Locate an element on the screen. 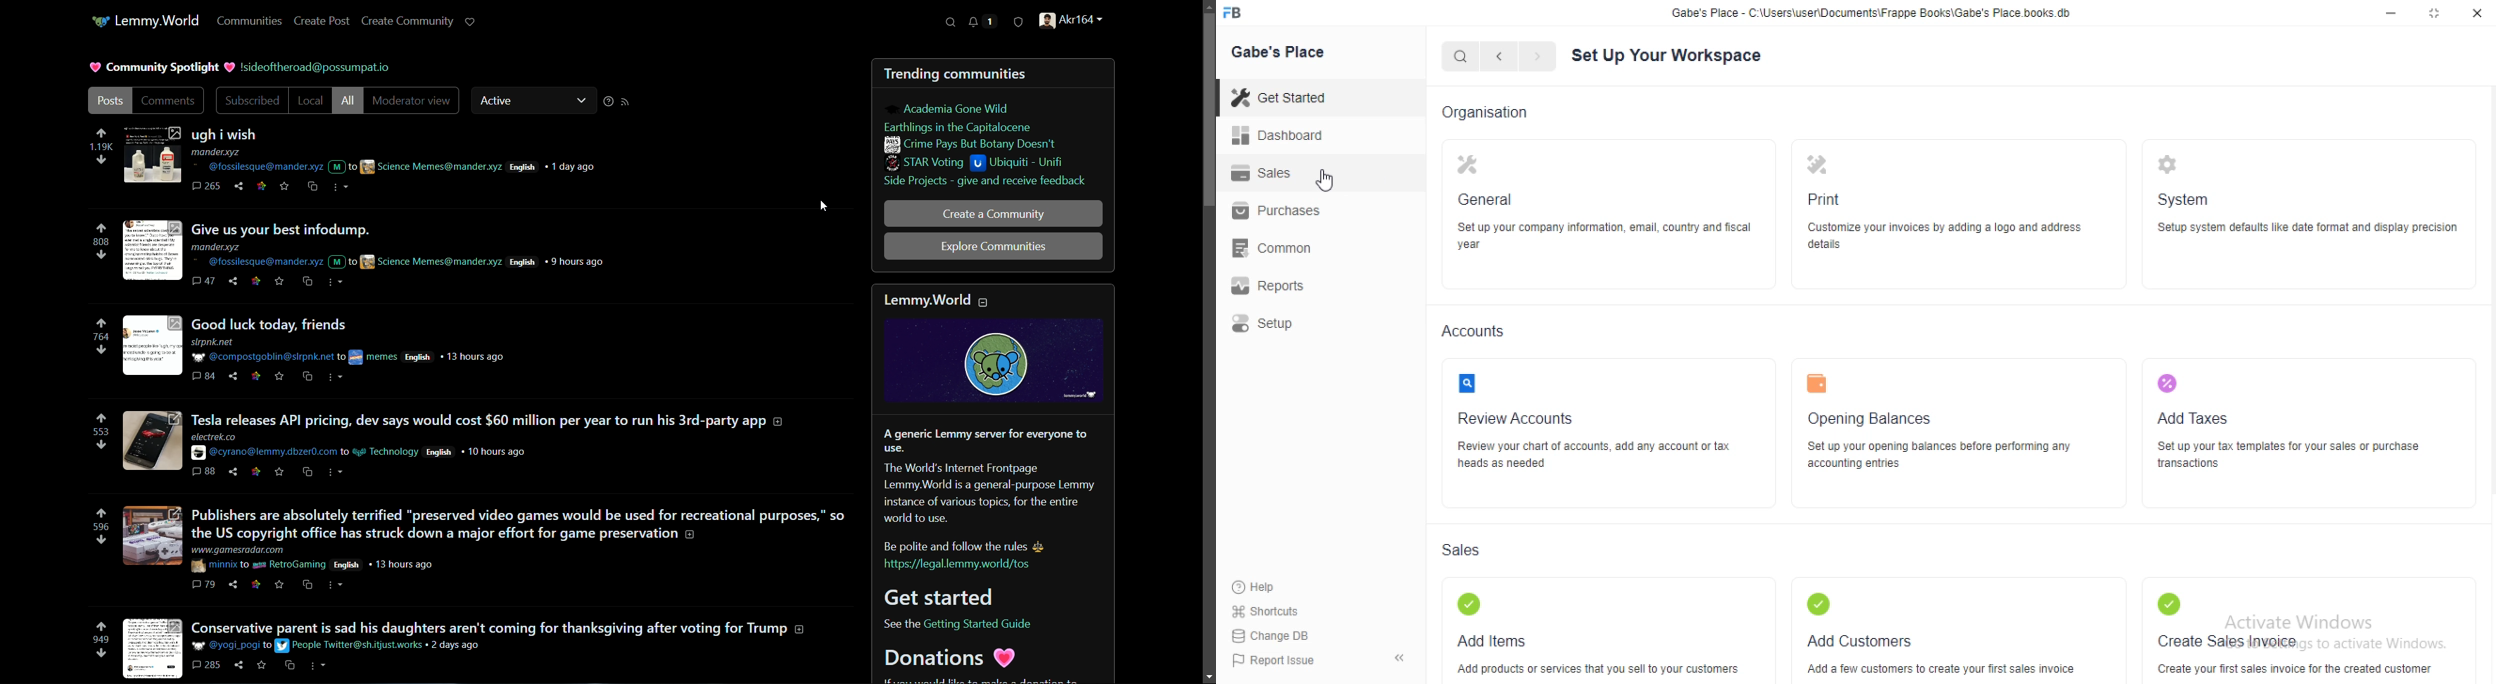  to is located at coordinates (245, 564).